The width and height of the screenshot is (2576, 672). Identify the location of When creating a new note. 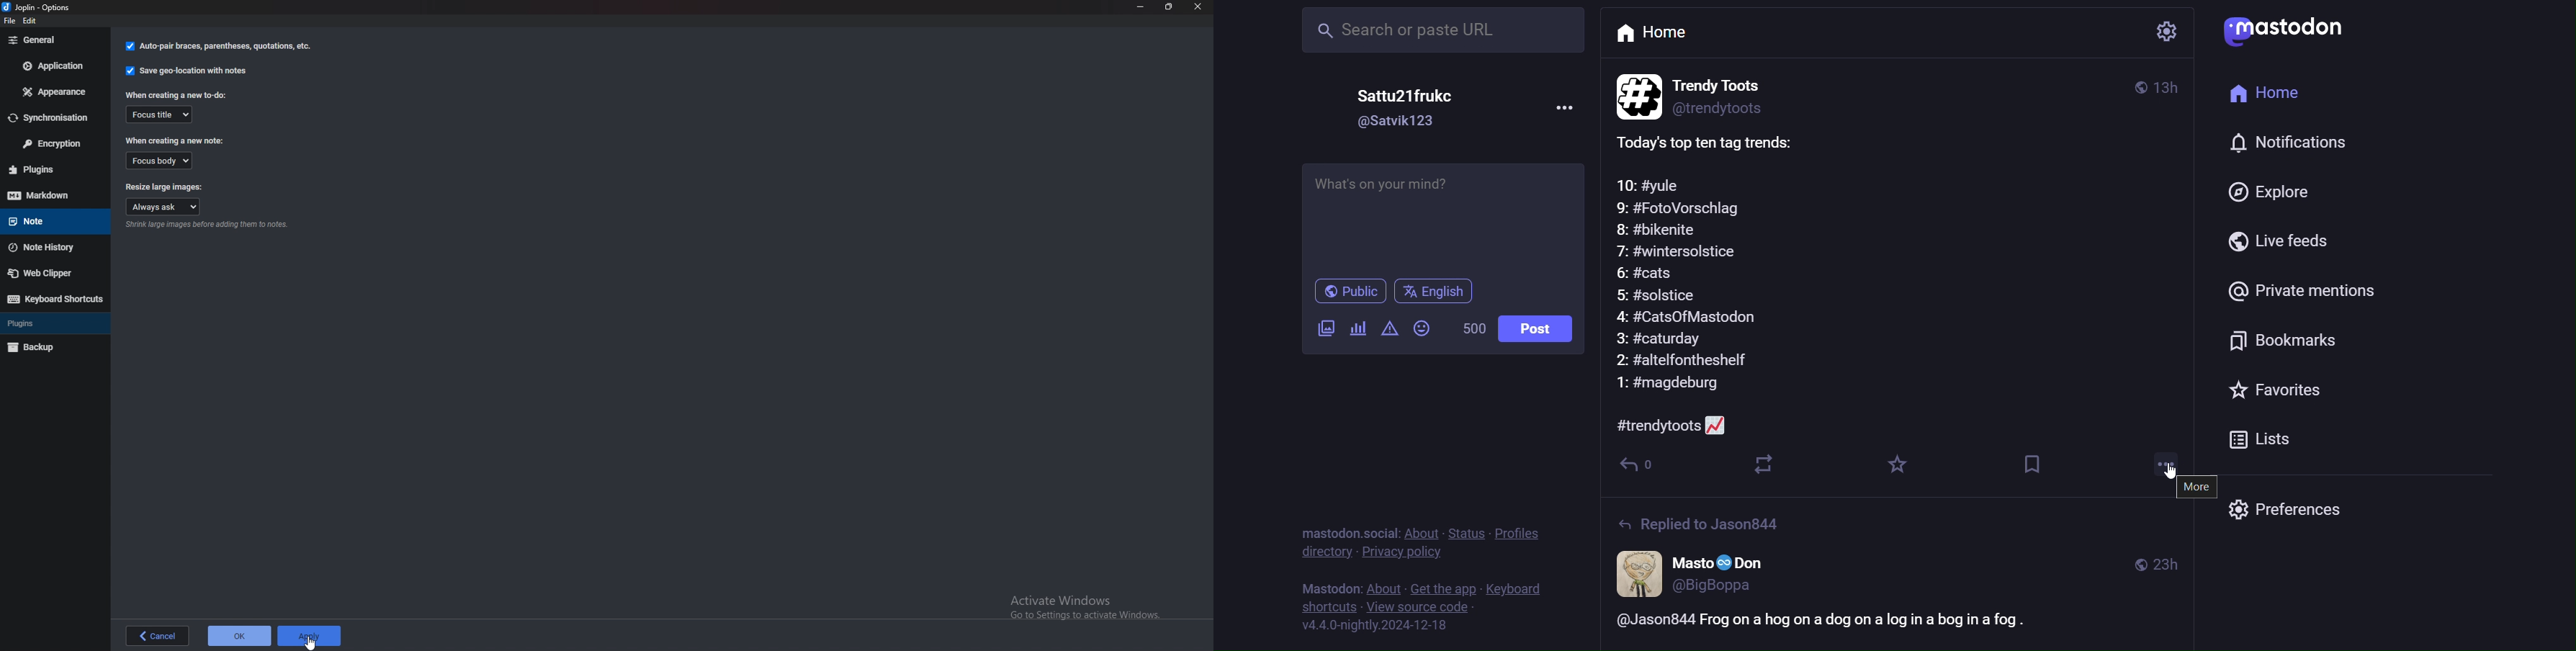
(178, 140).